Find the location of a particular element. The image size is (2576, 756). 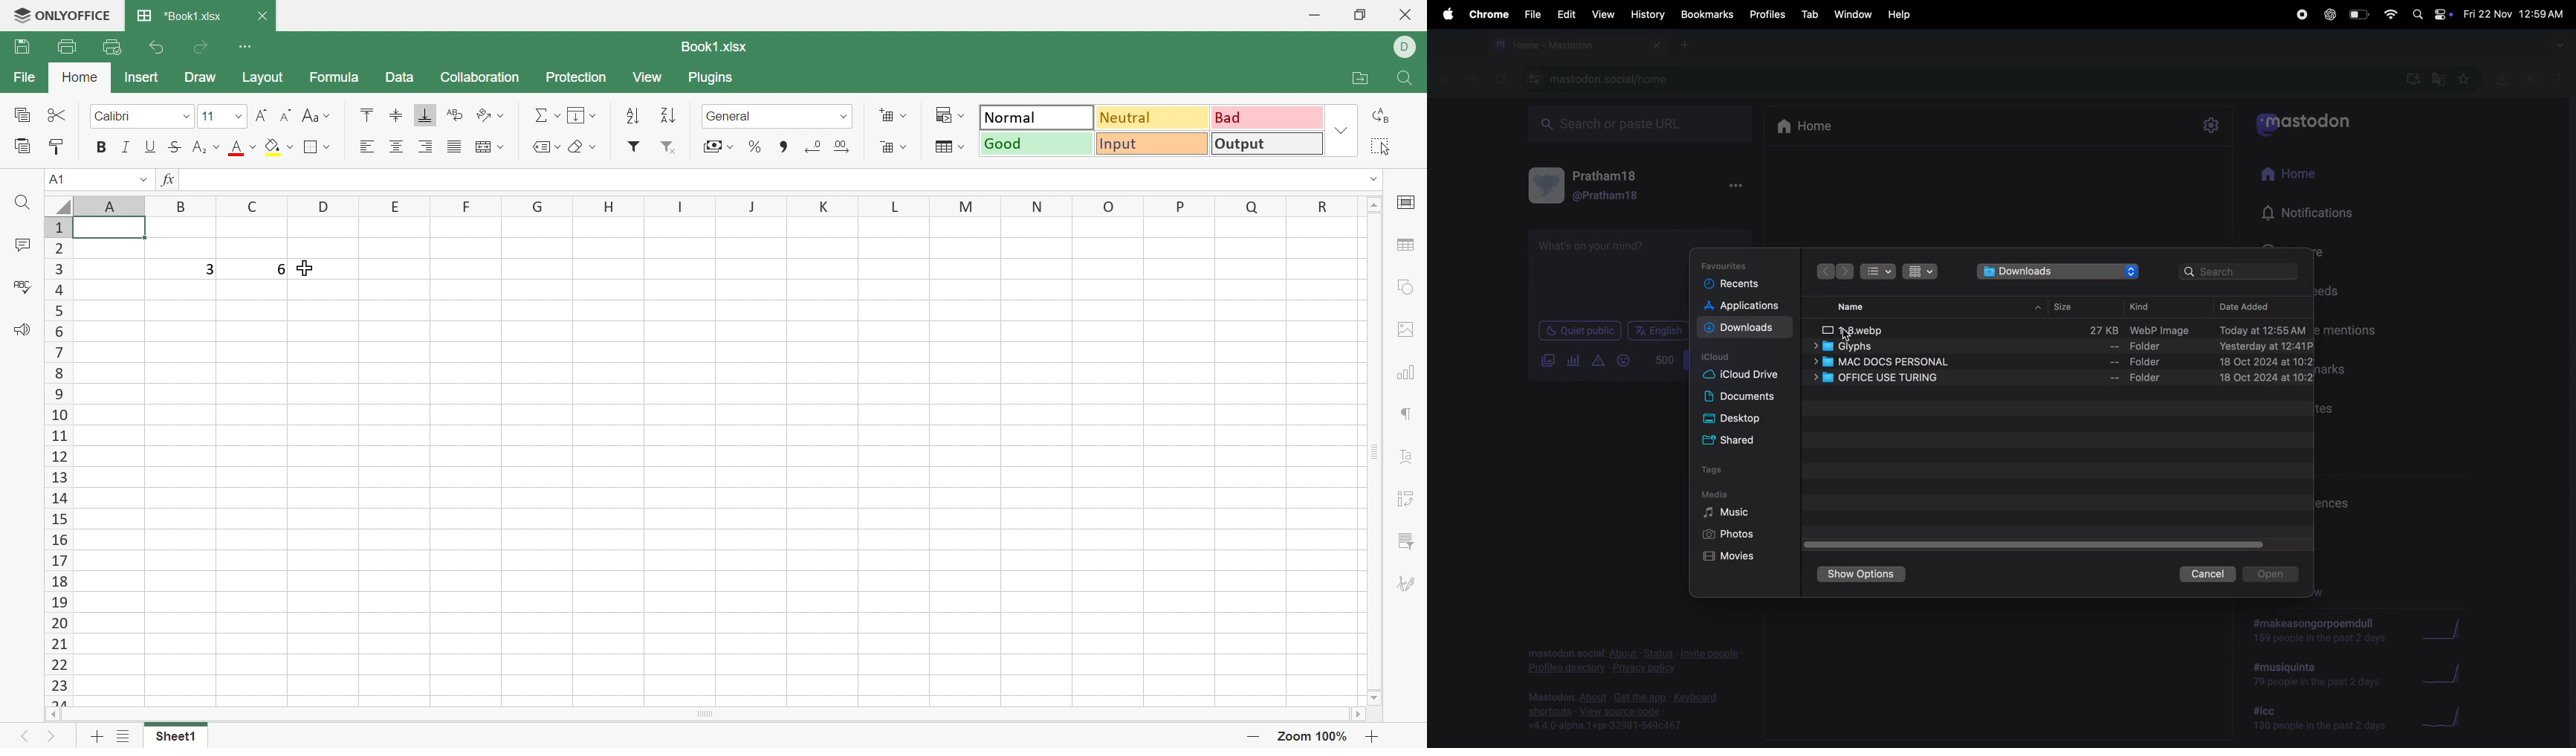

Table settings is located at coordinates (1404, 244).